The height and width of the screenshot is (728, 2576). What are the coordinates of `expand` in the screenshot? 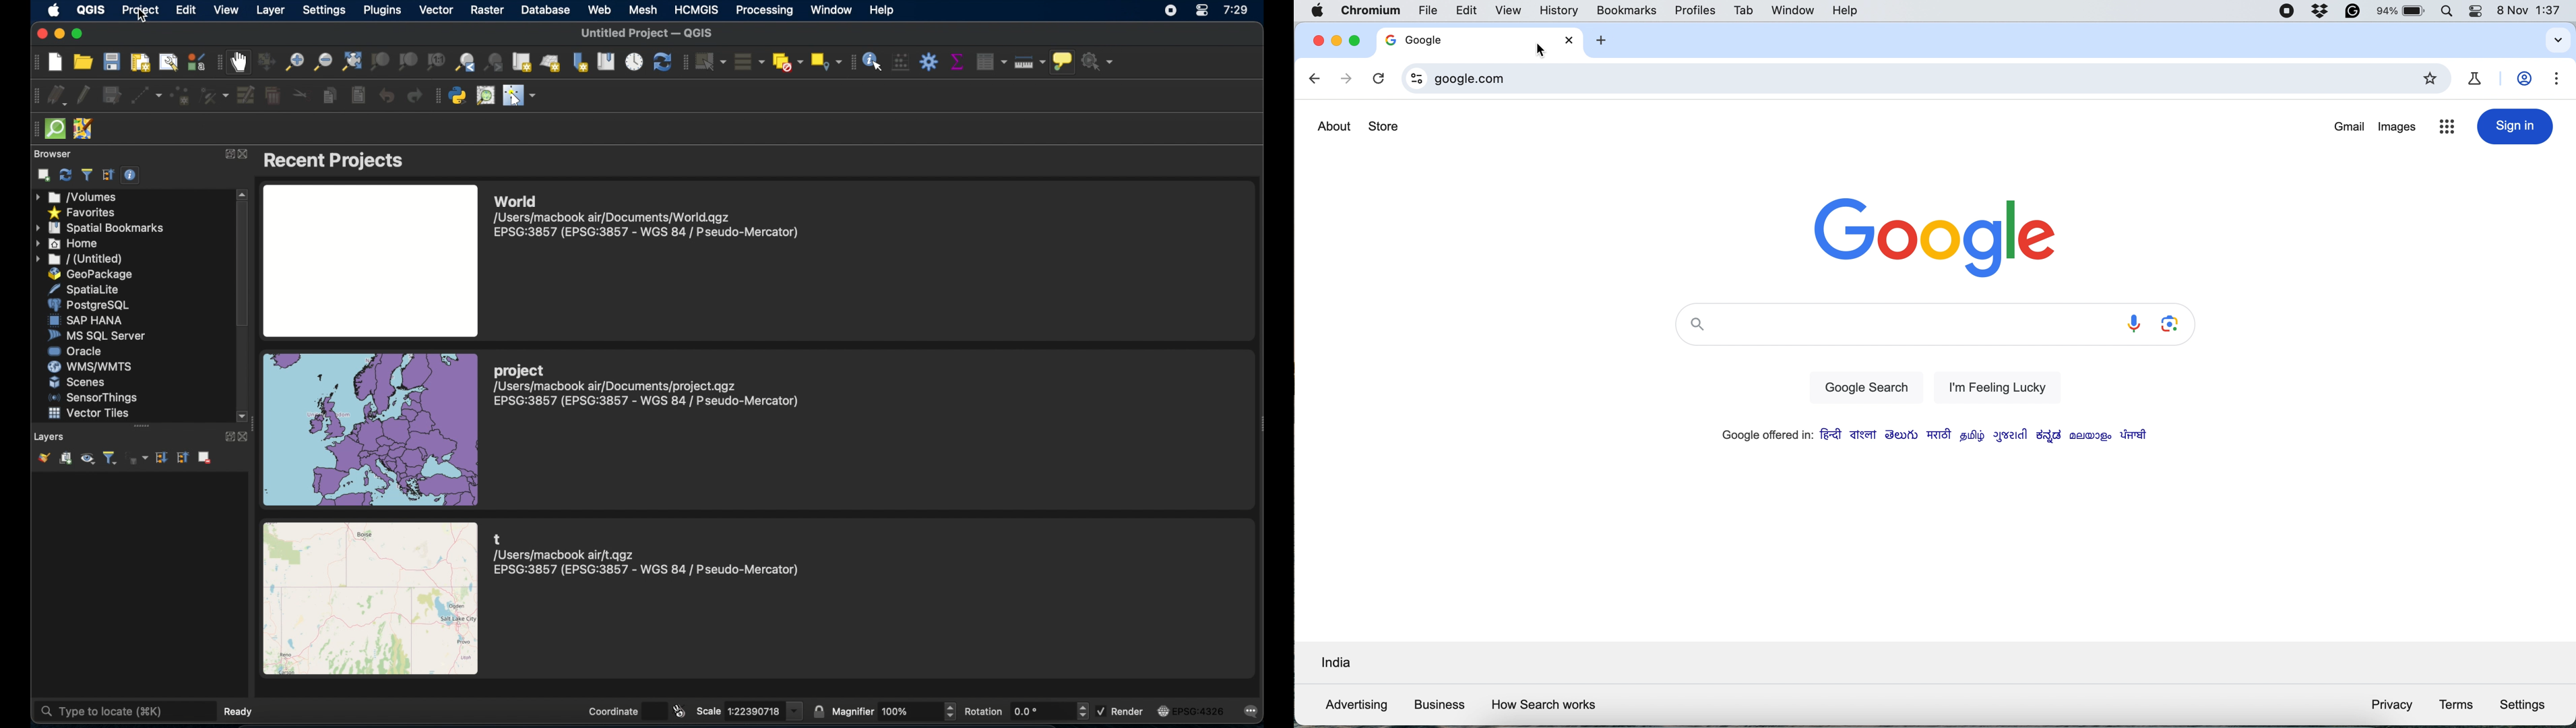 It's located at (228, 437).